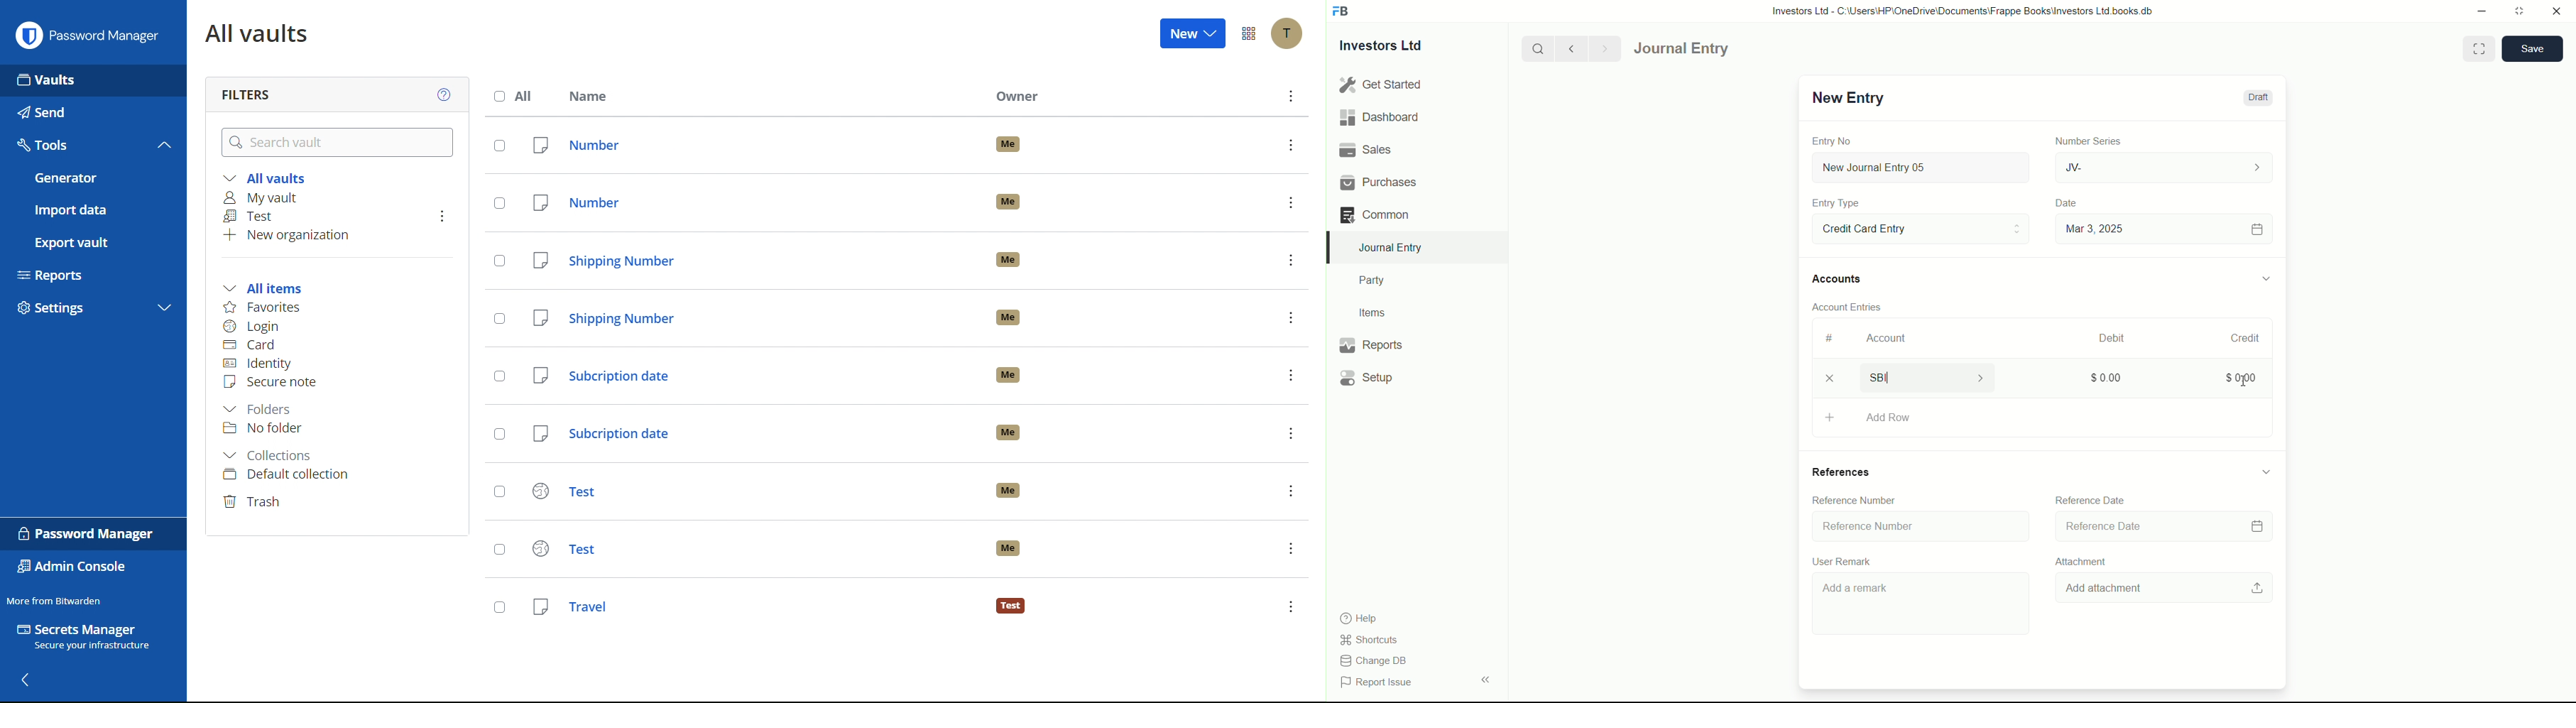 The image size is (2576, 728). I want to click on Add attachment, so click(2167, 587).